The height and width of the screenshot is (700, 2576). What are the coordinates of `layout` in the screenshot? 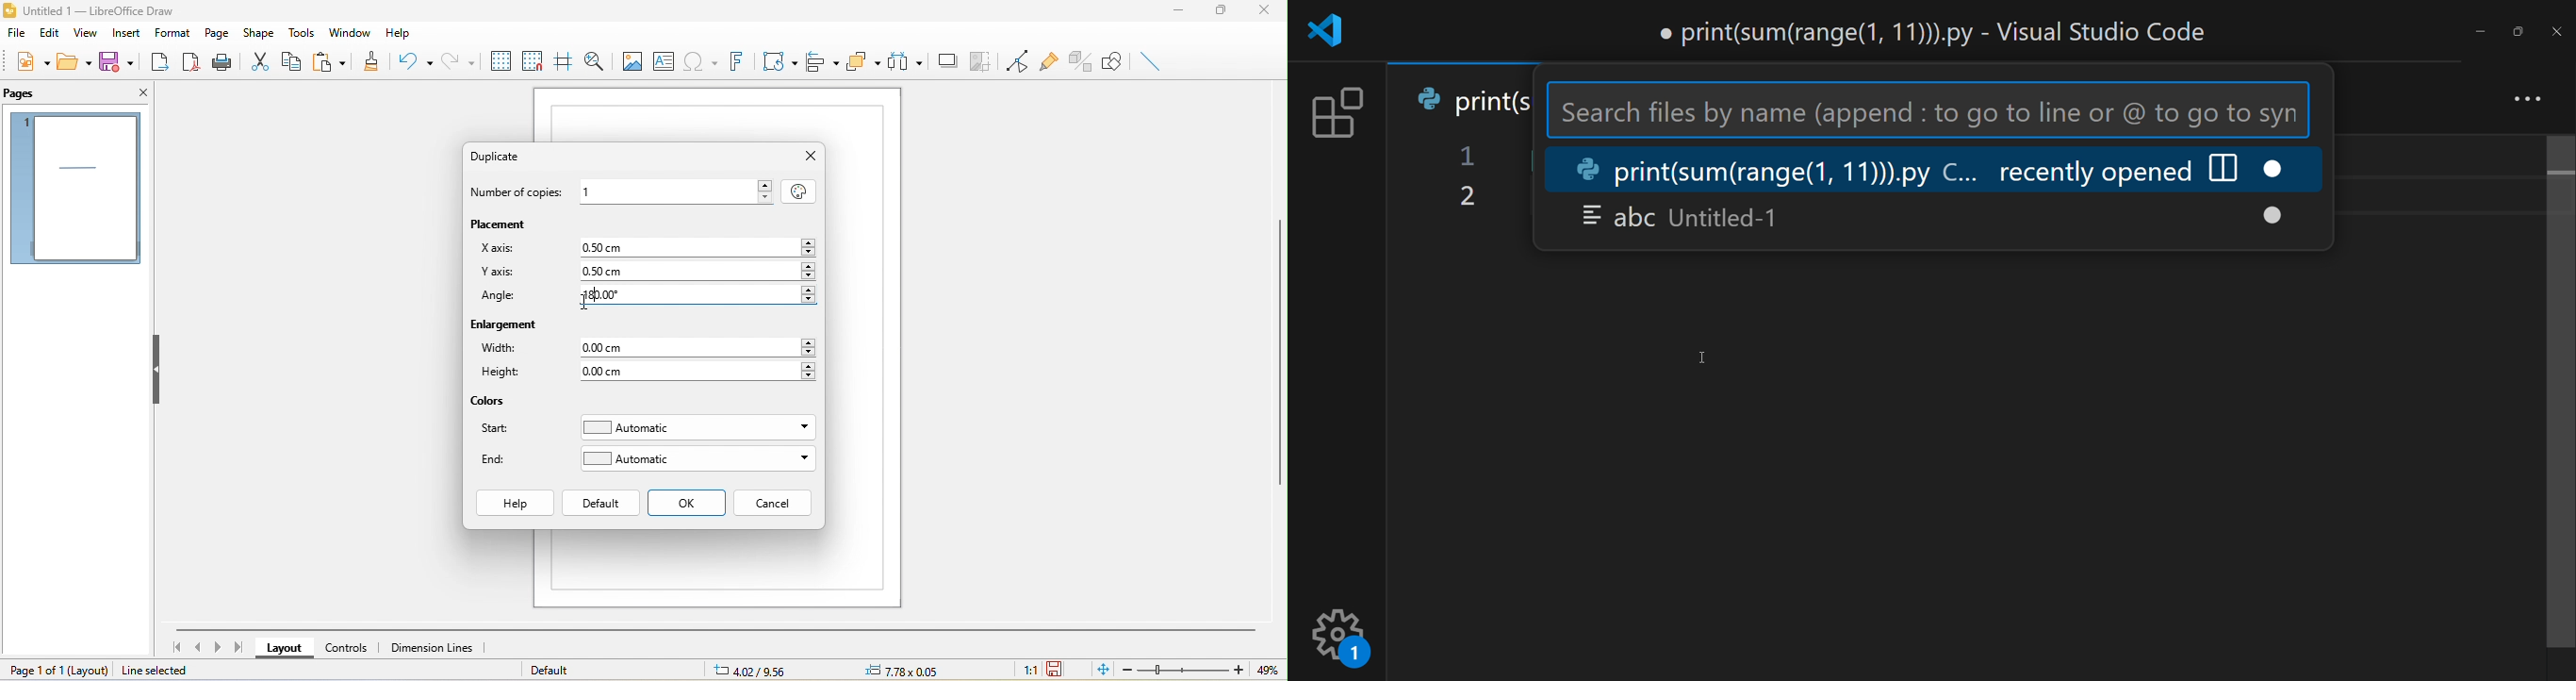 It's located at (281, 649).